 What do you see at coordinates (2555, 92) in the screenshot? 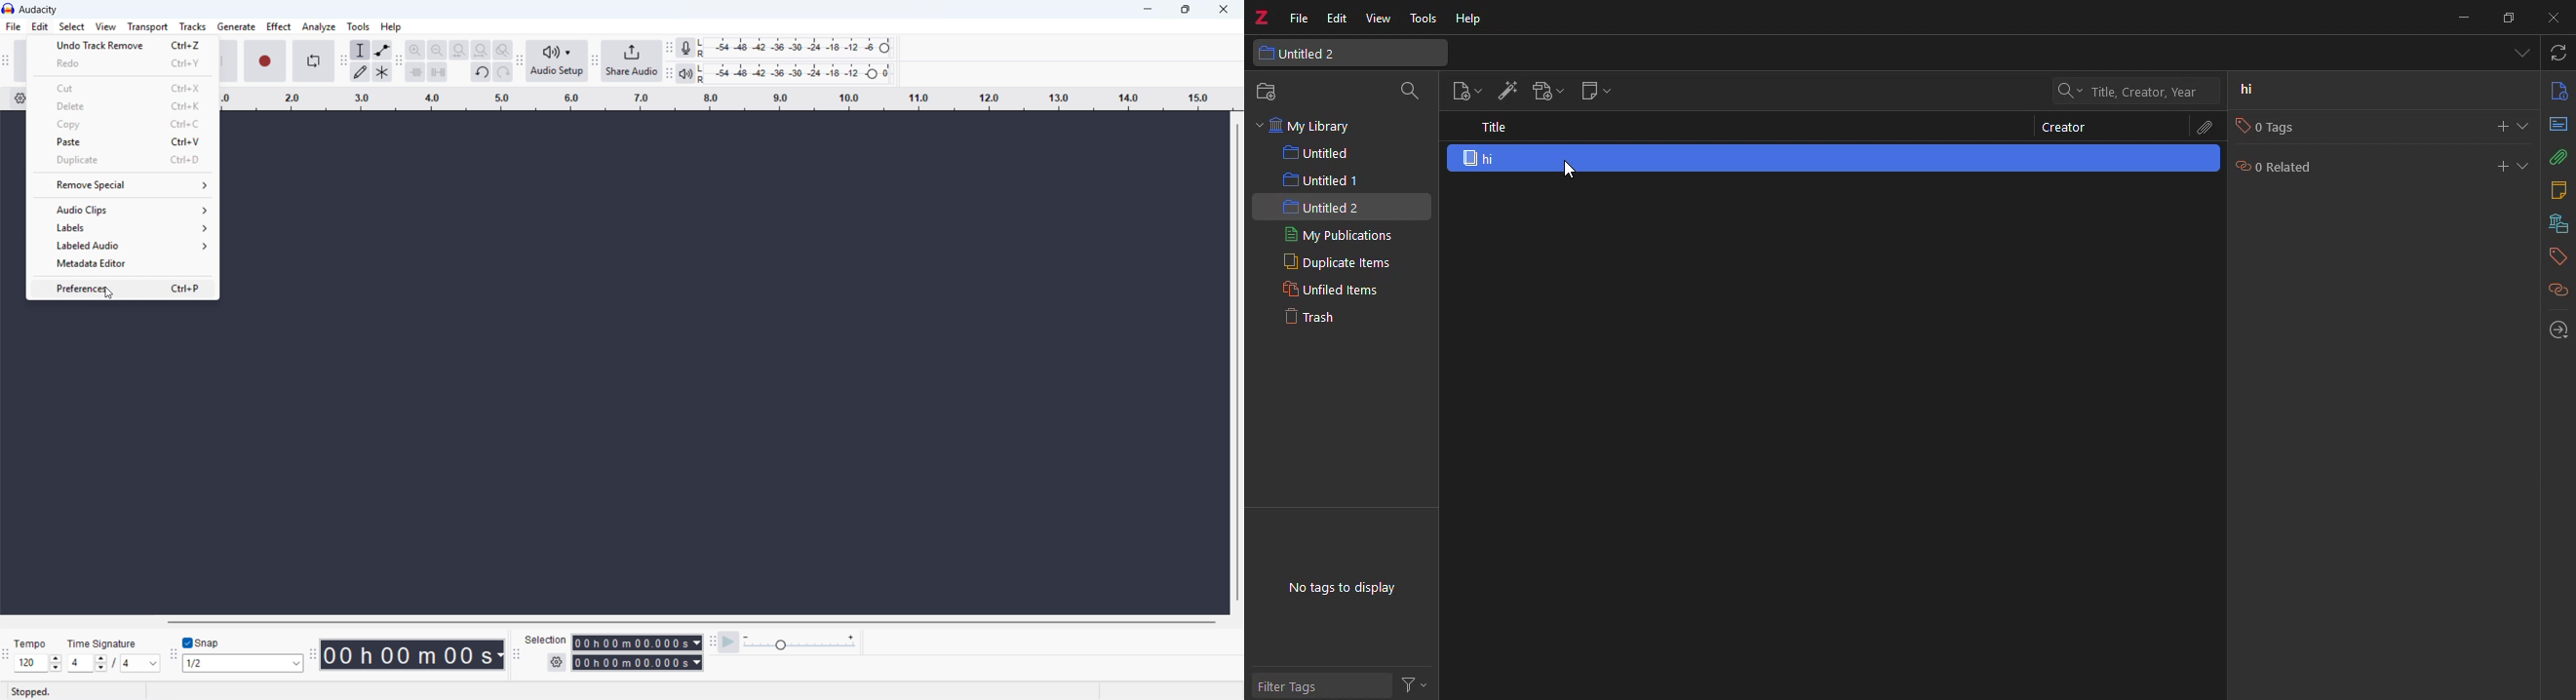
I see `info` at bounding box center [2555, 92].